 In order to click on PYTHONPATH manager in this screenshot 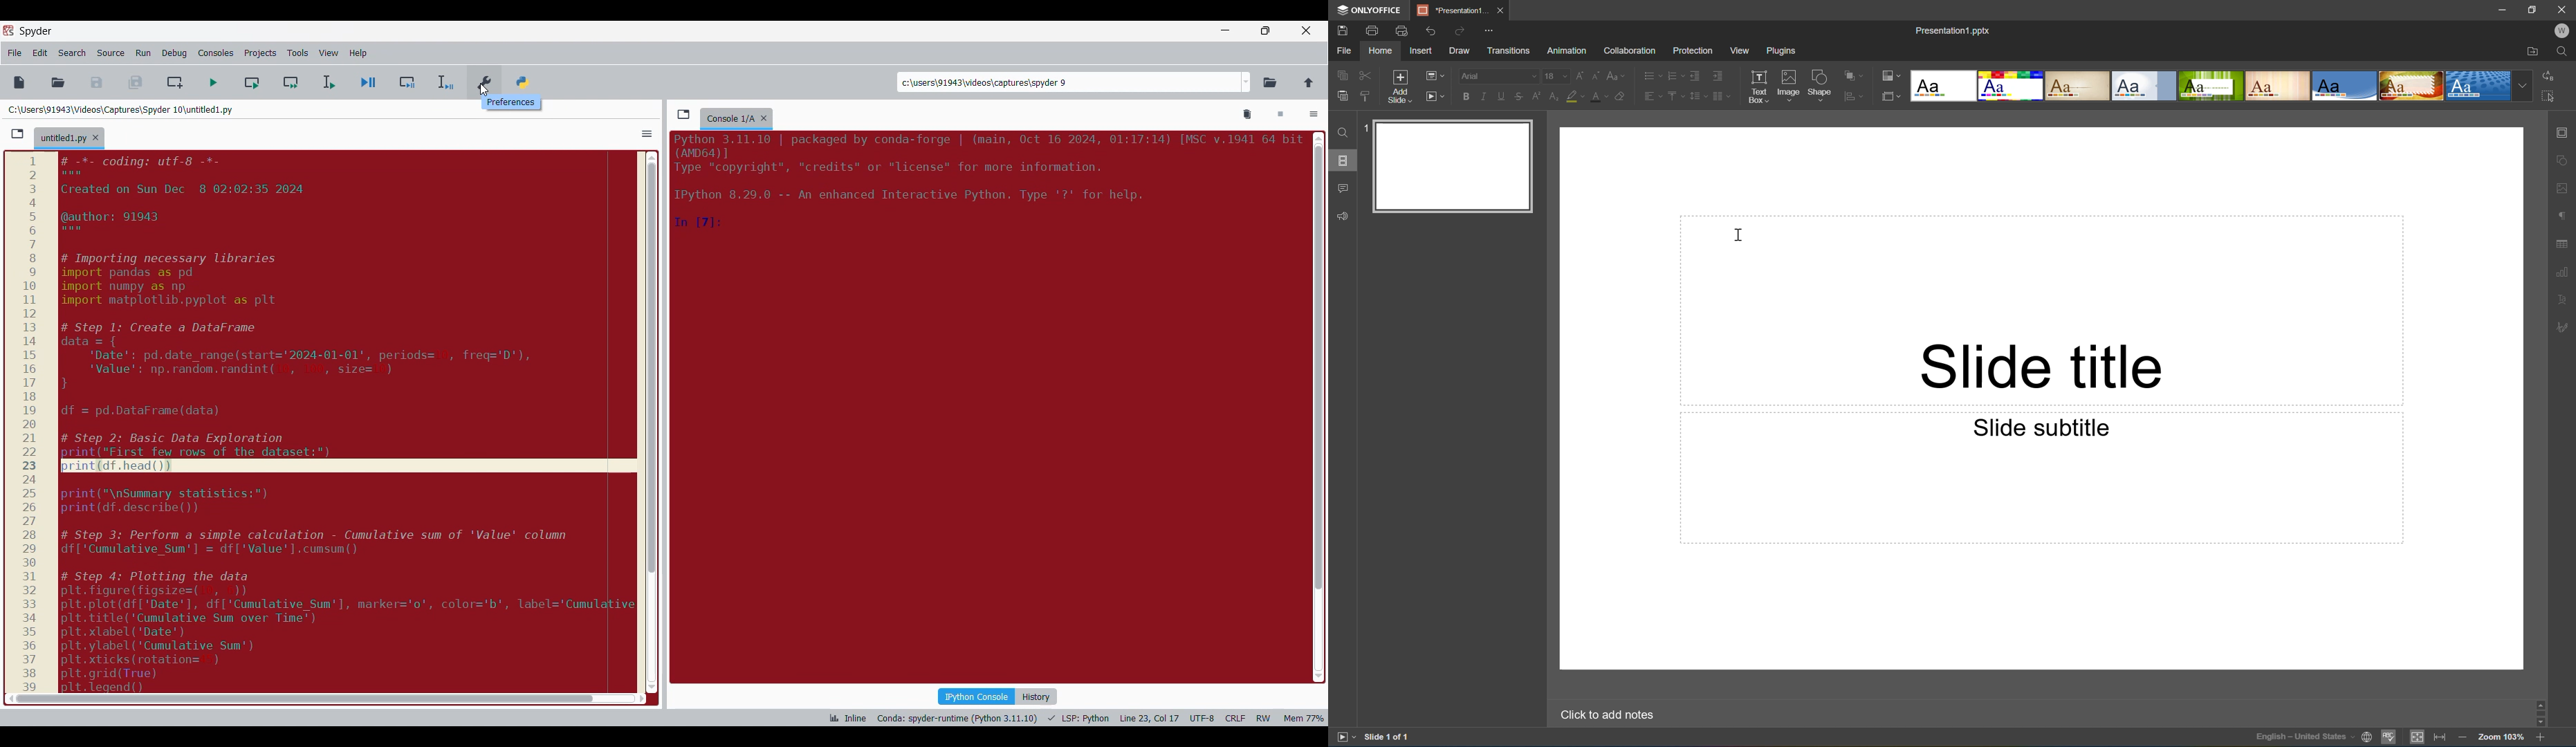, I will do `click(526, 78)`.